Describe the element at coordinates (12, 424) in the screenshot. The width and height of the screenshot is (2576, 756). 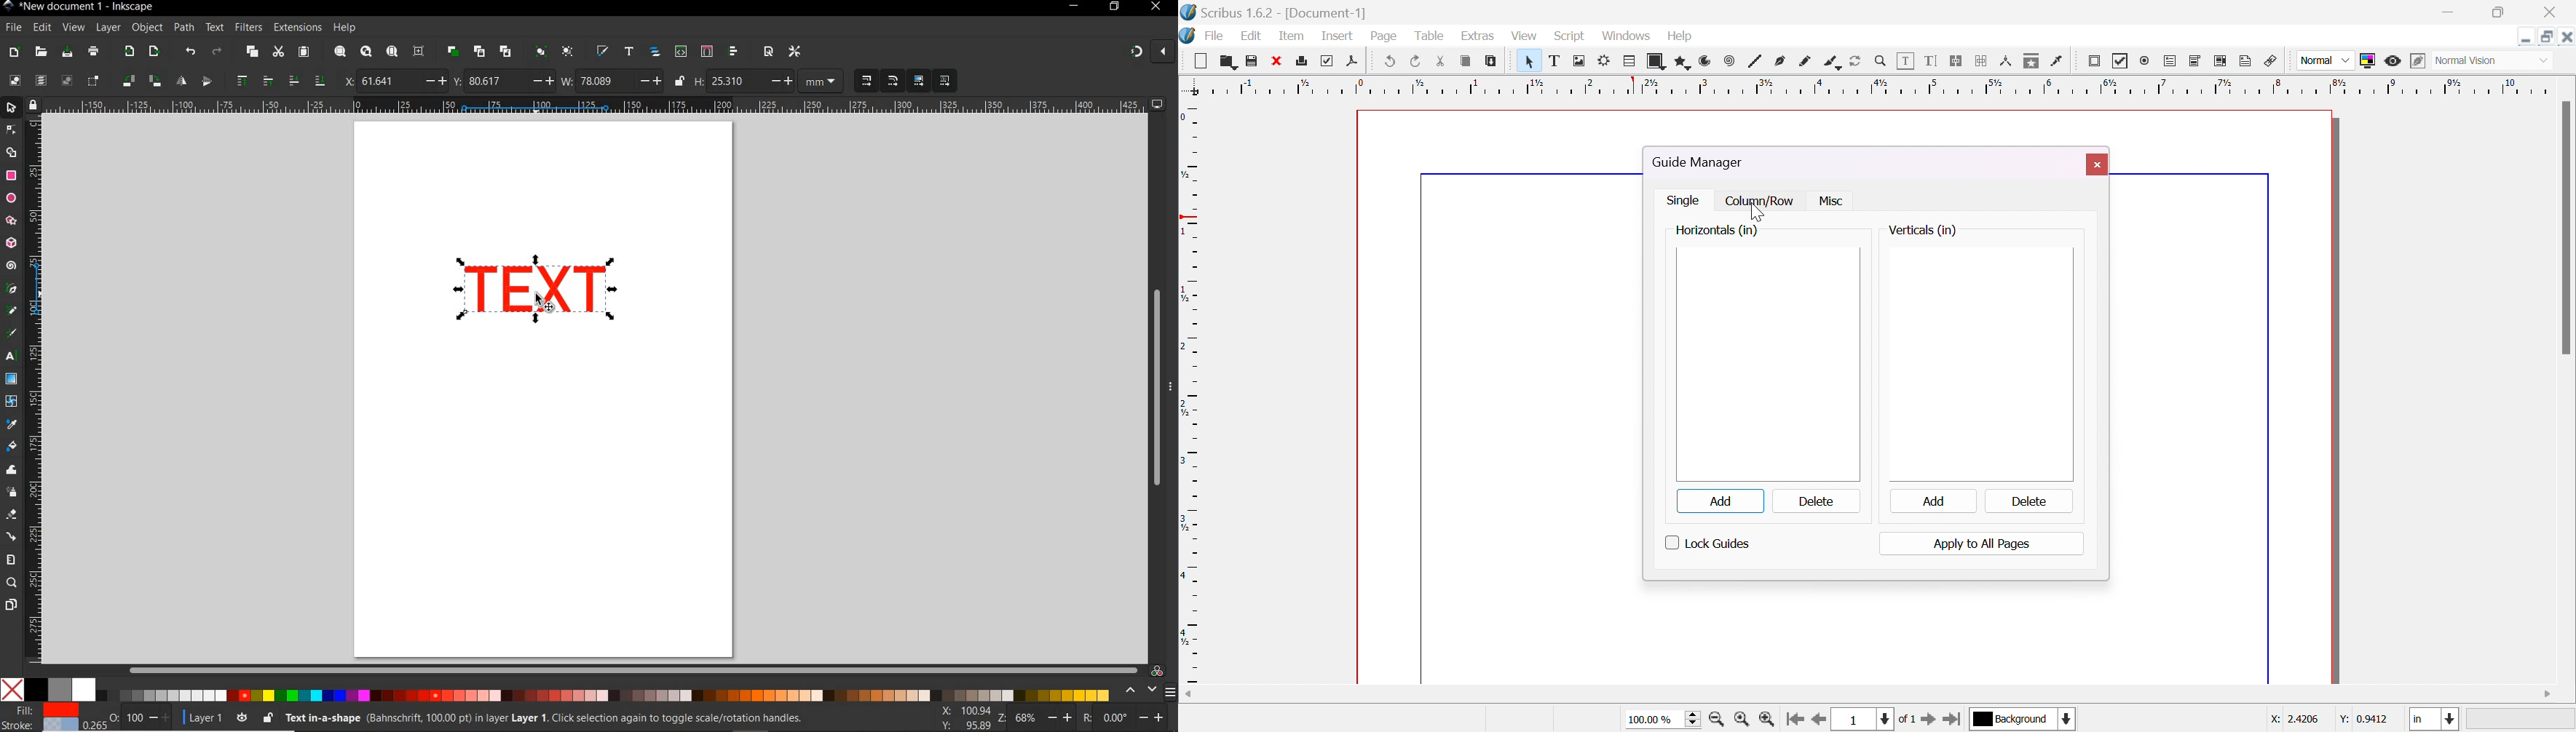
I see `dropper` at that location.